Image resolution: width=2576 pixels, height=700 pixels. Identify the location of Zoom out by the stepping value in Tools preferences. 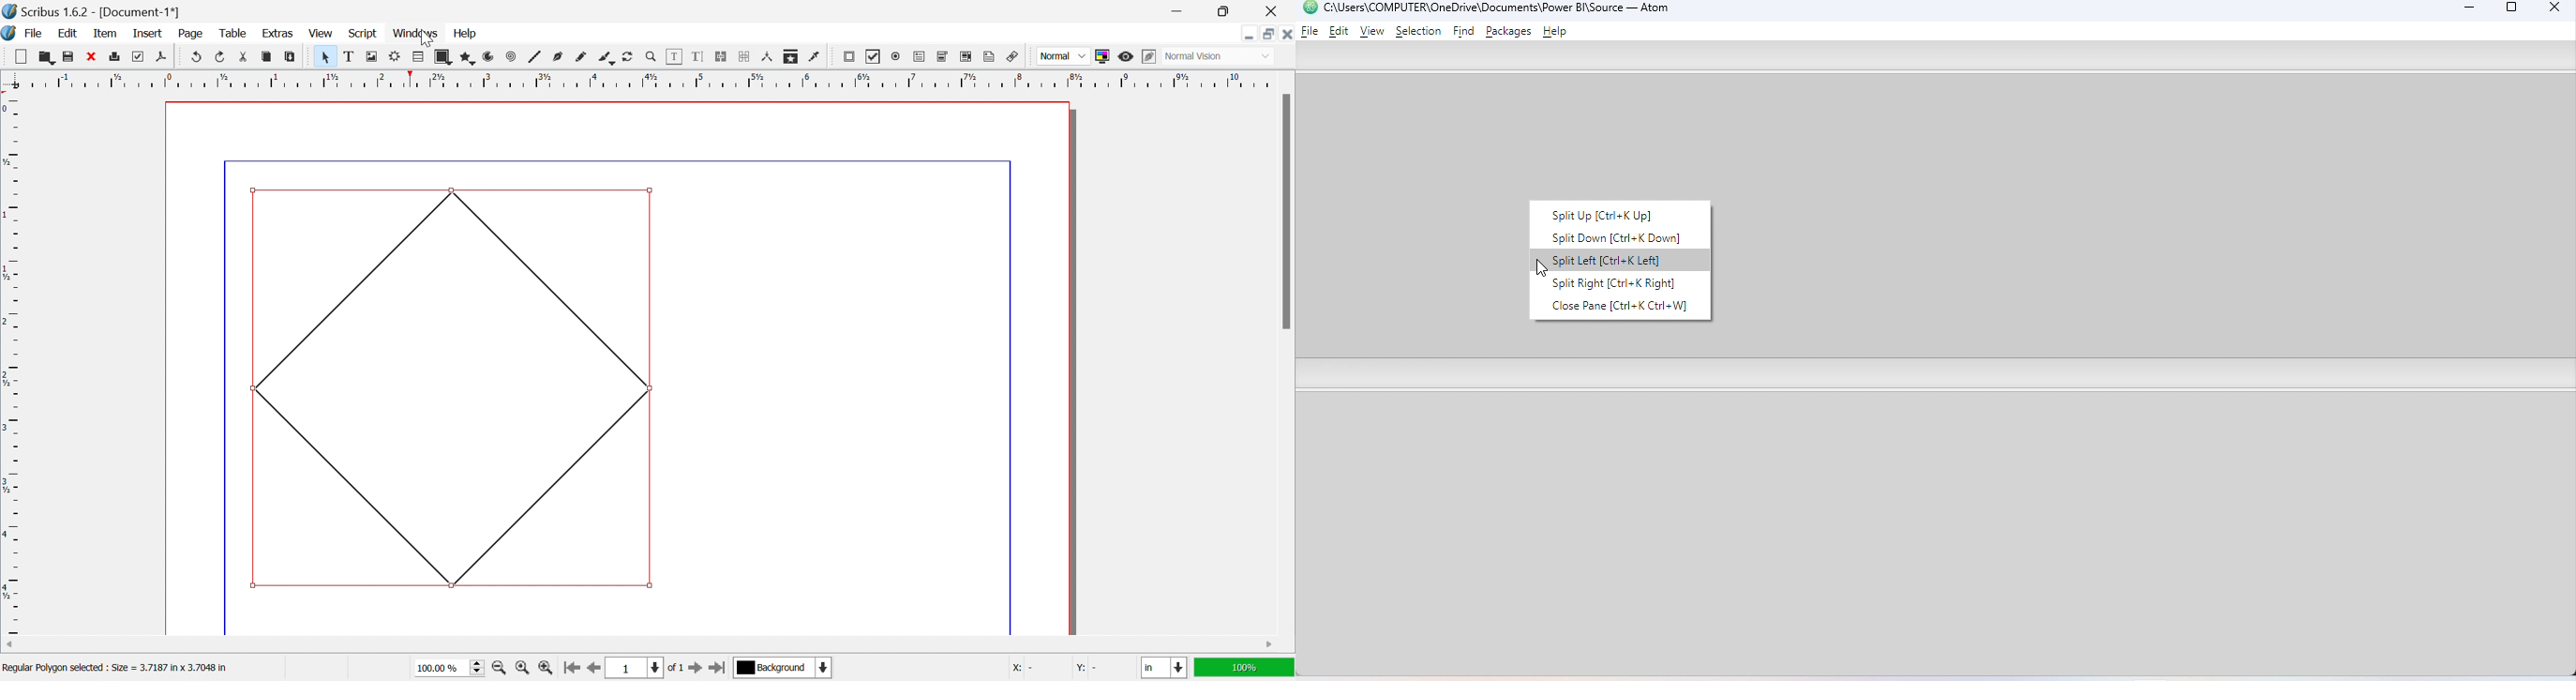
(500, 670).